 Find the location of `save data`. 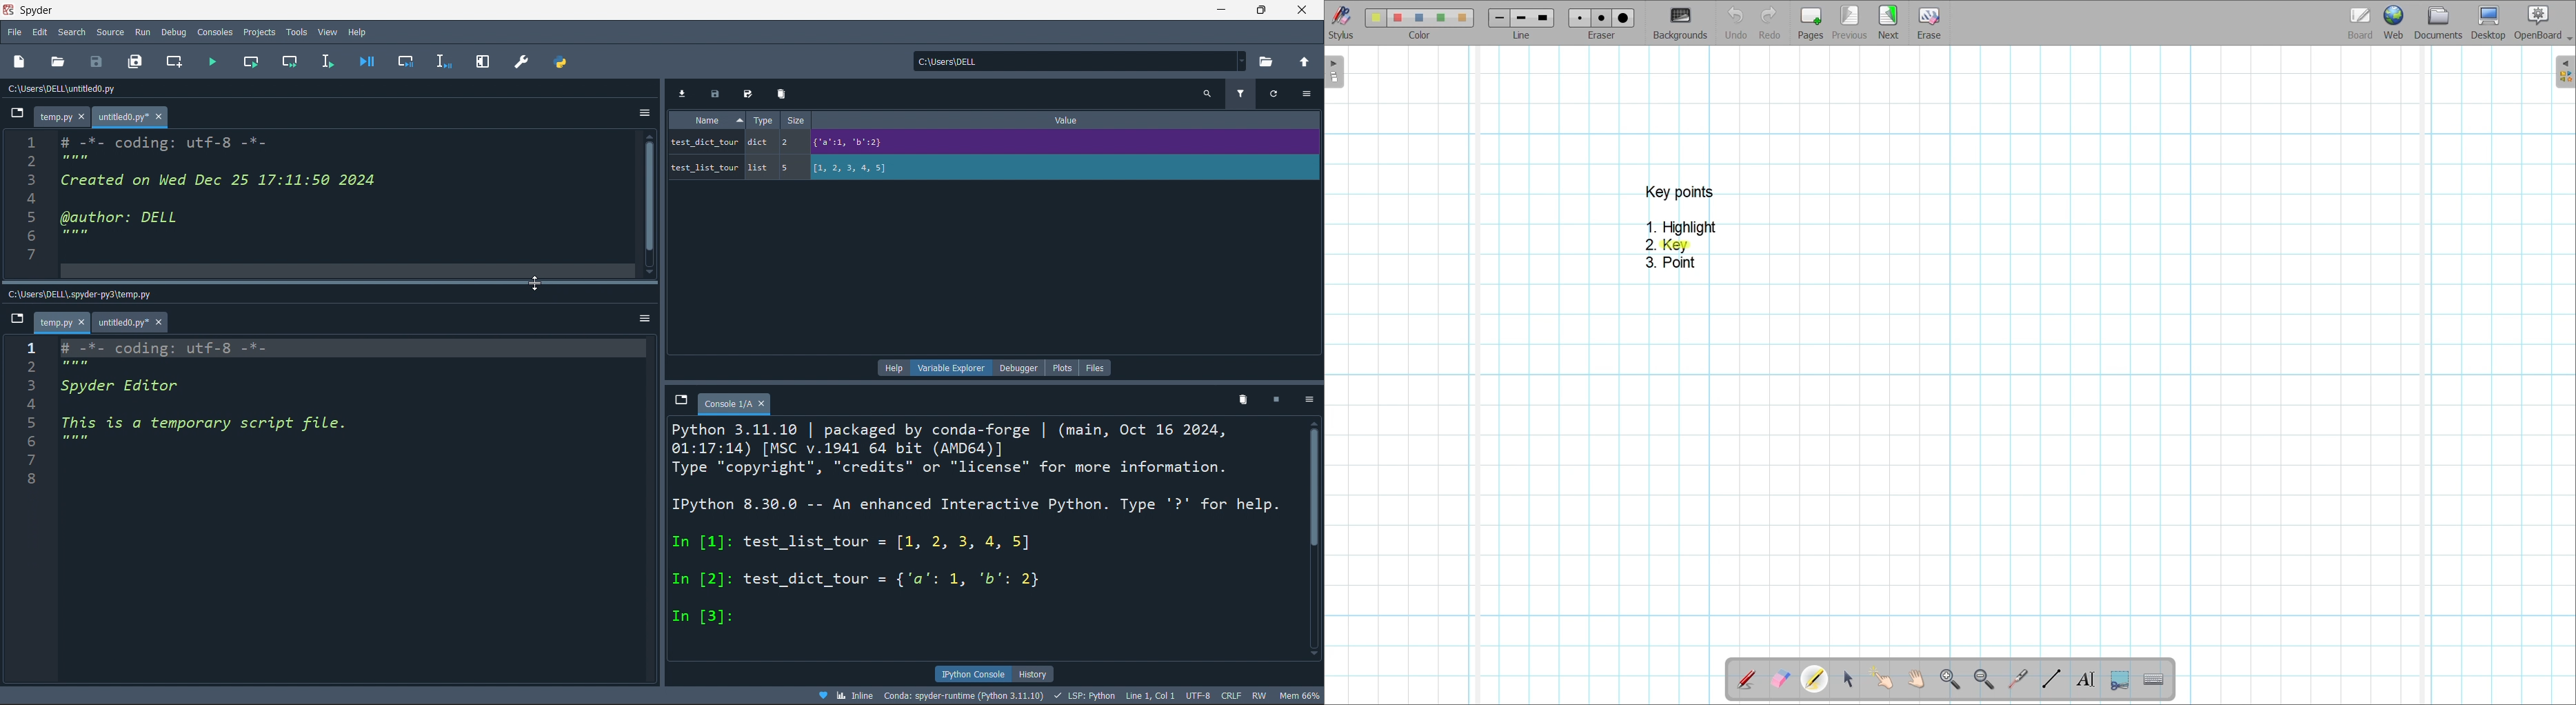

save data is located at coordinates (715, 92).